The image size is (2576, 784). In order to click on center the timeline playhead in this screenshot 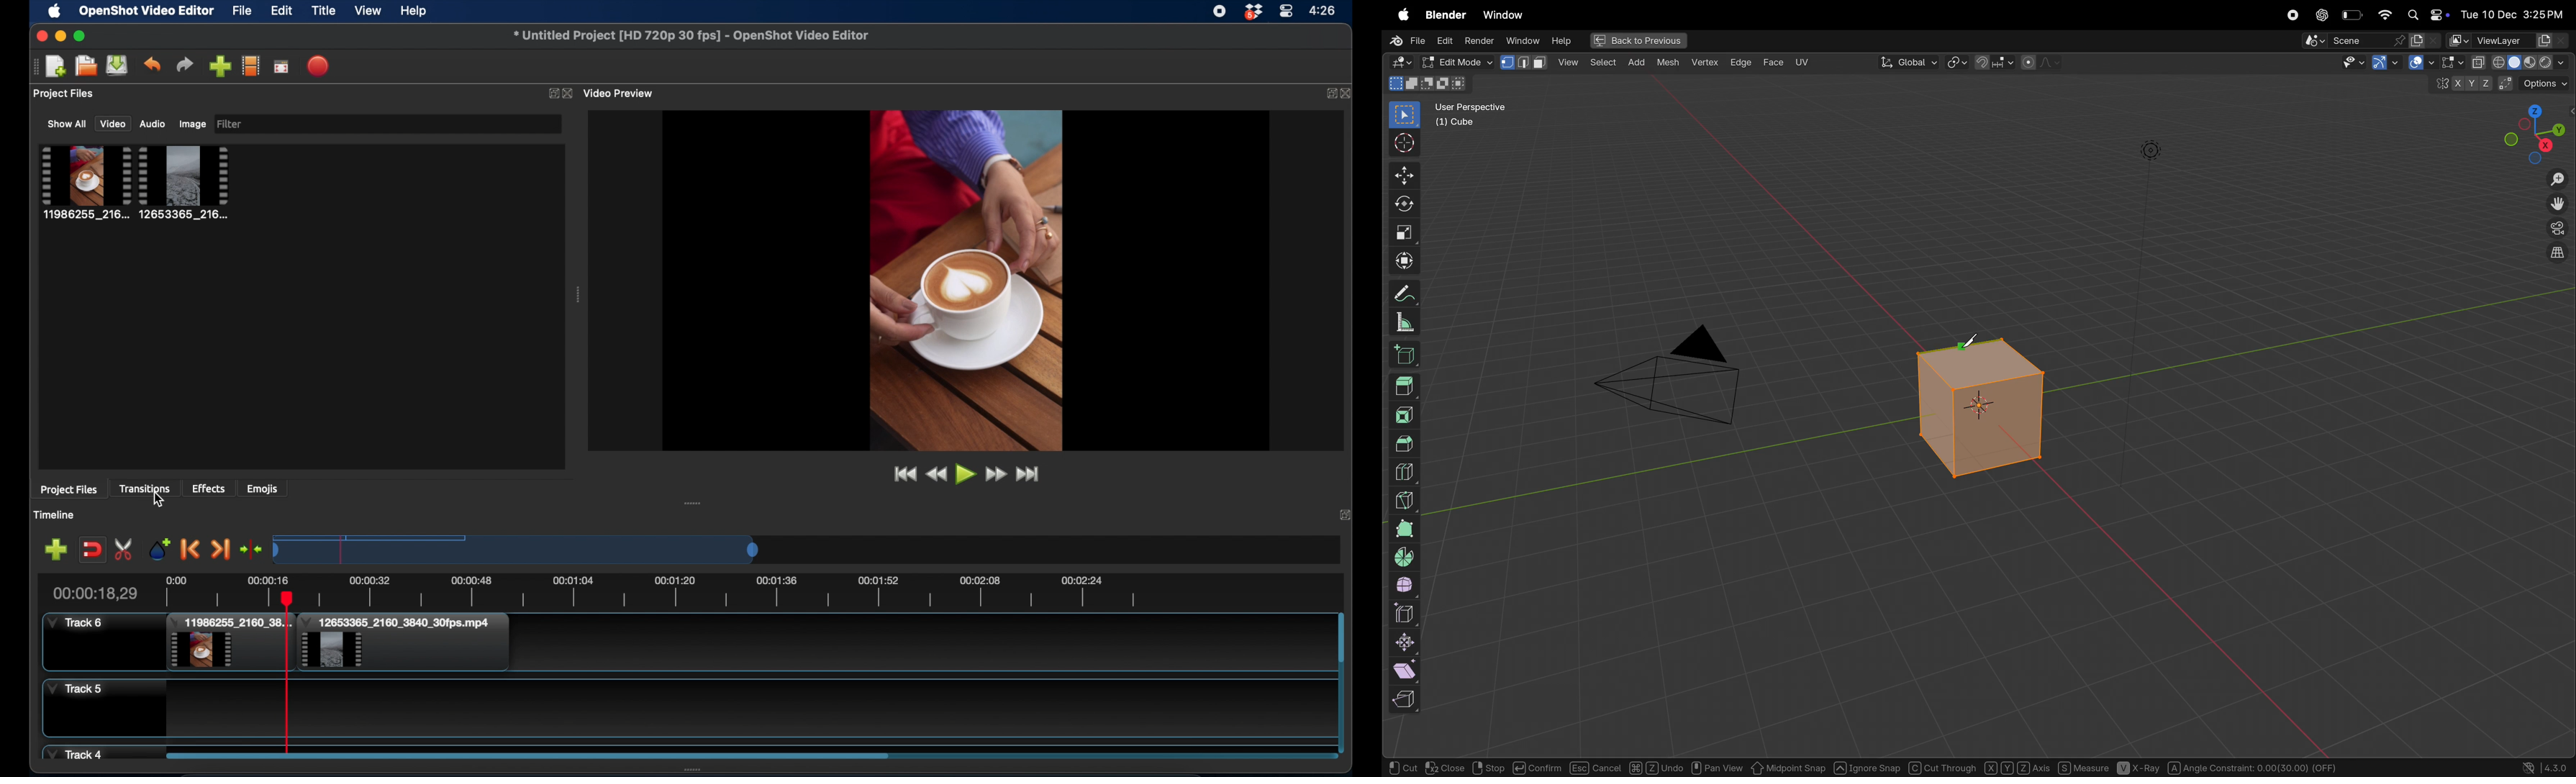, I will do `click(252, 550)`.